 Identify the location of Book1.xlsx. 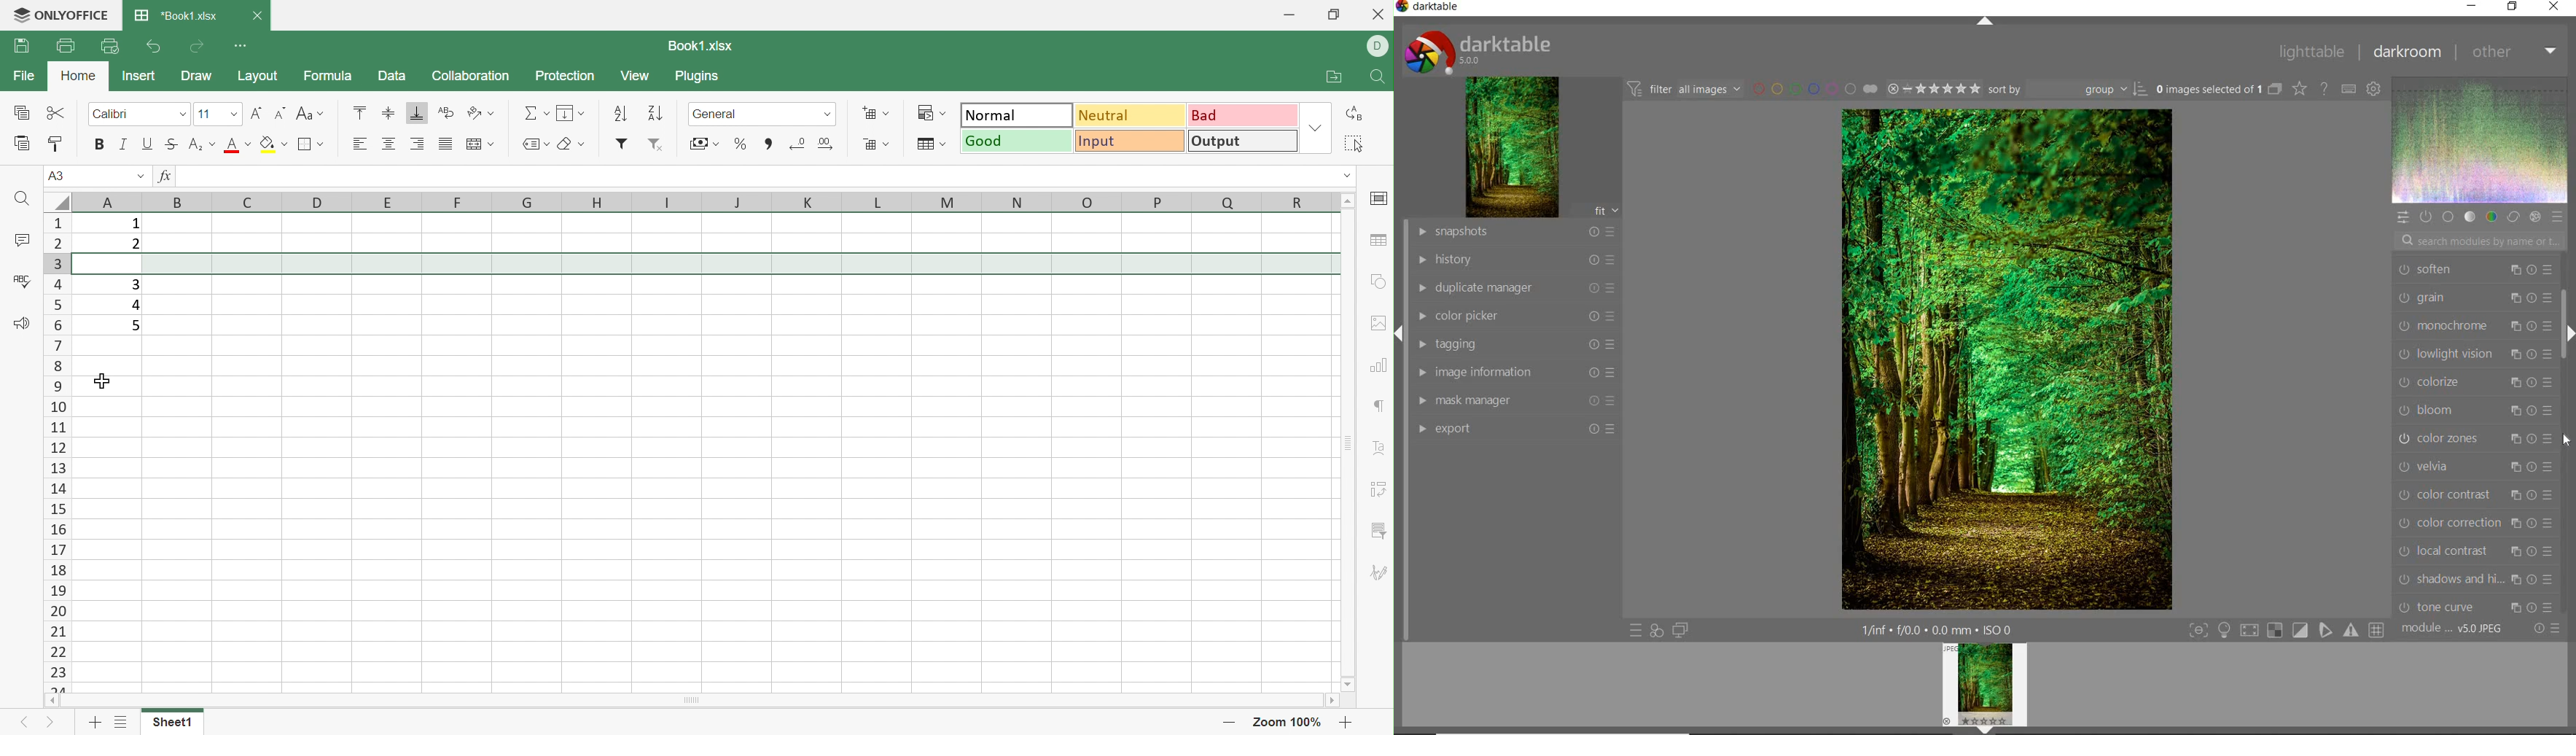
(705, 44).